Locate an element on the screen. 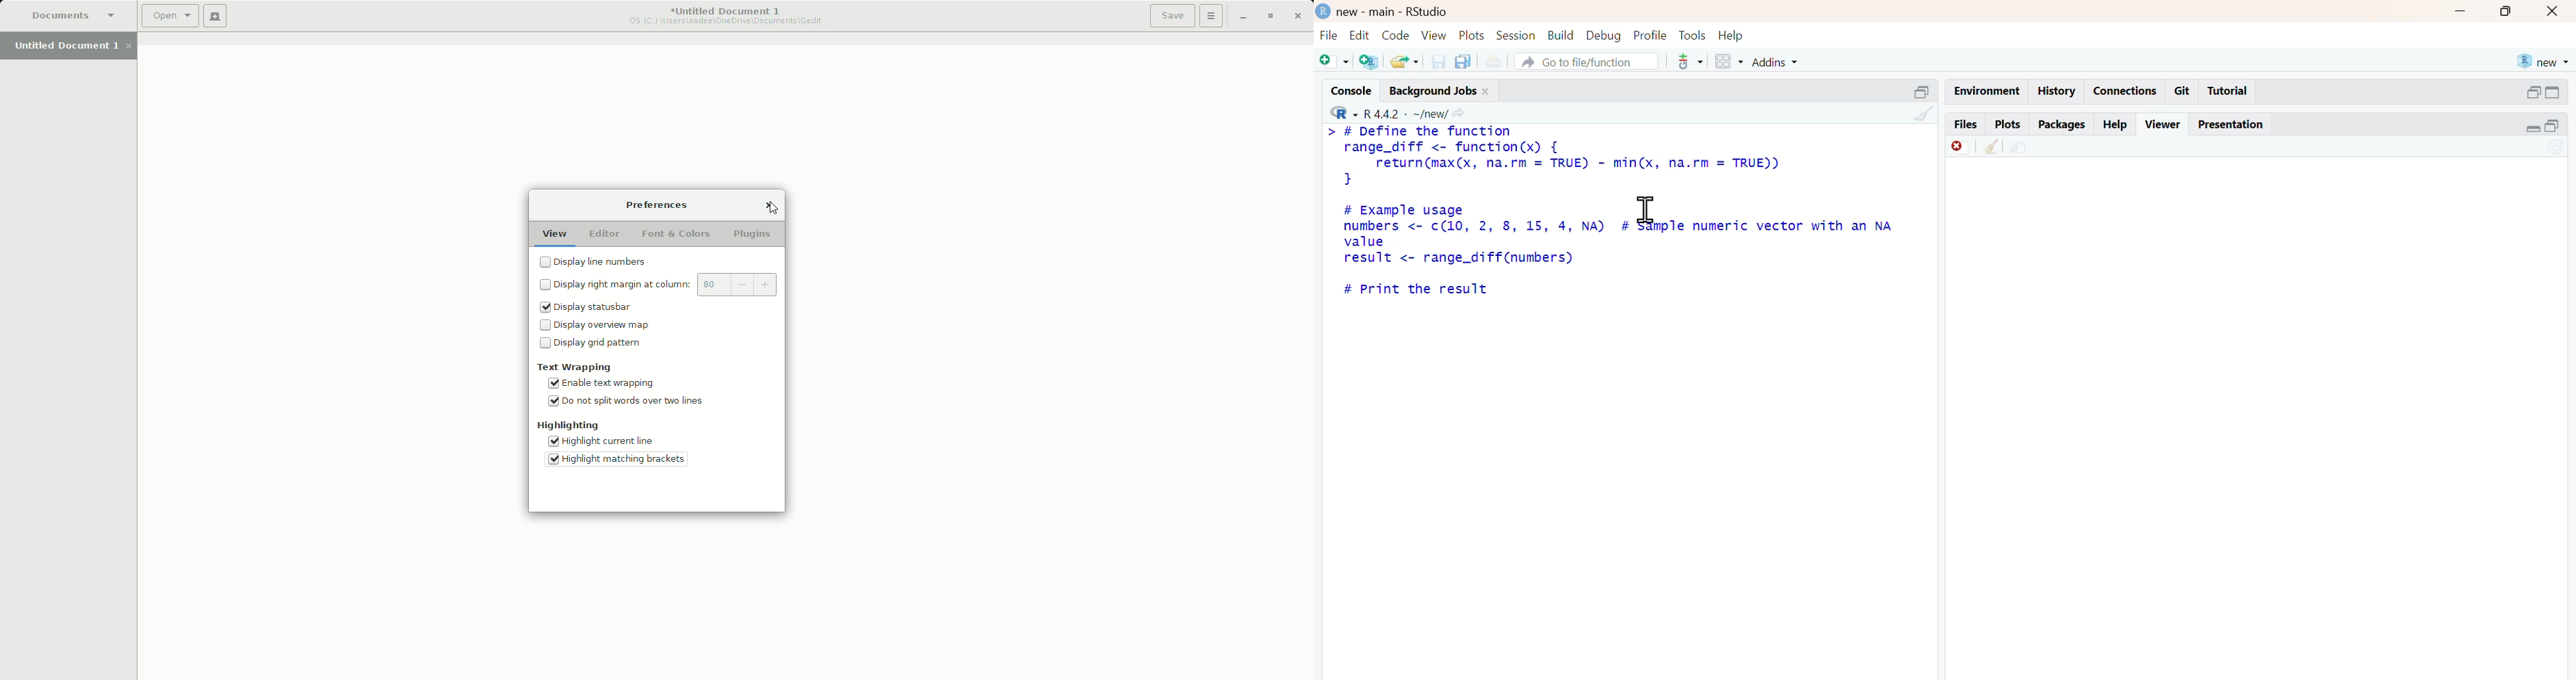 This screenshot has width=2576, height=700. Collapse /expand is located at coordinates (2534, 129).